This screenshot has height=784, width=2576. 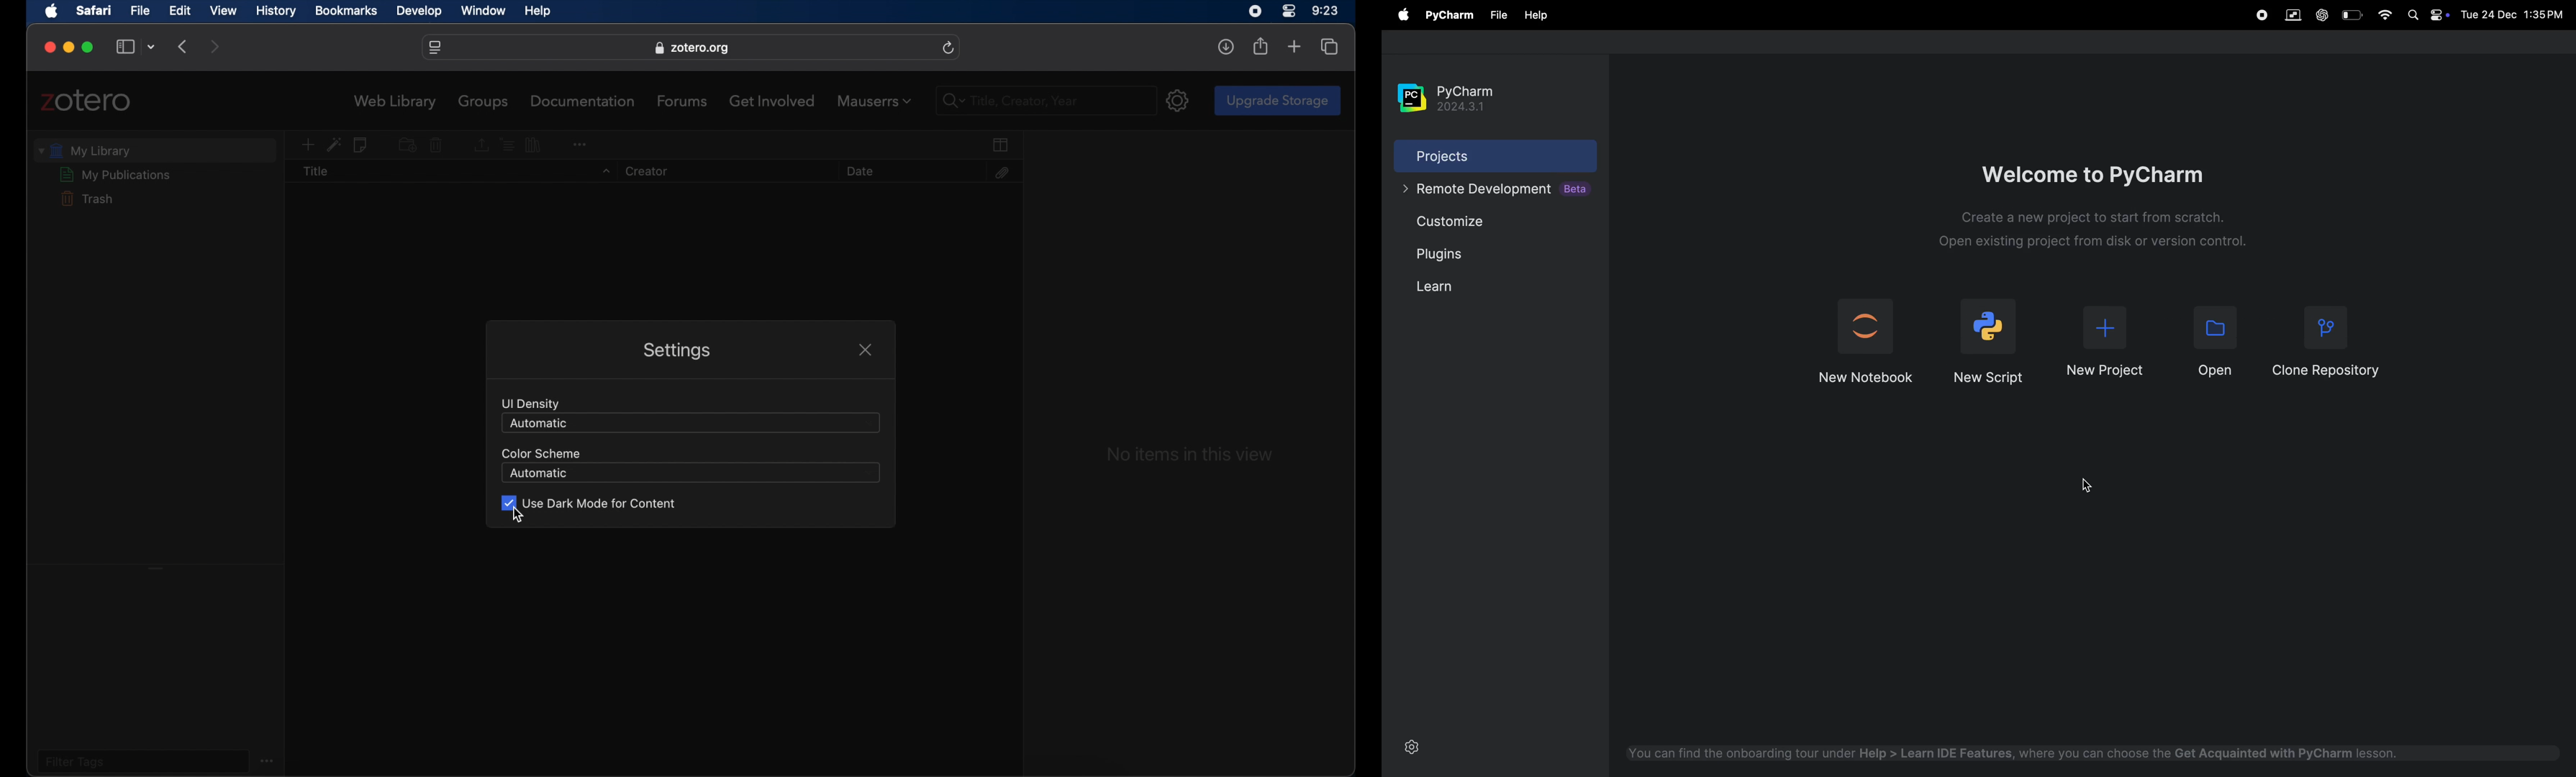 What do you see at coordinates (691, 48) in the screenshot?
I see `website address` at bounding box center [691, 48].